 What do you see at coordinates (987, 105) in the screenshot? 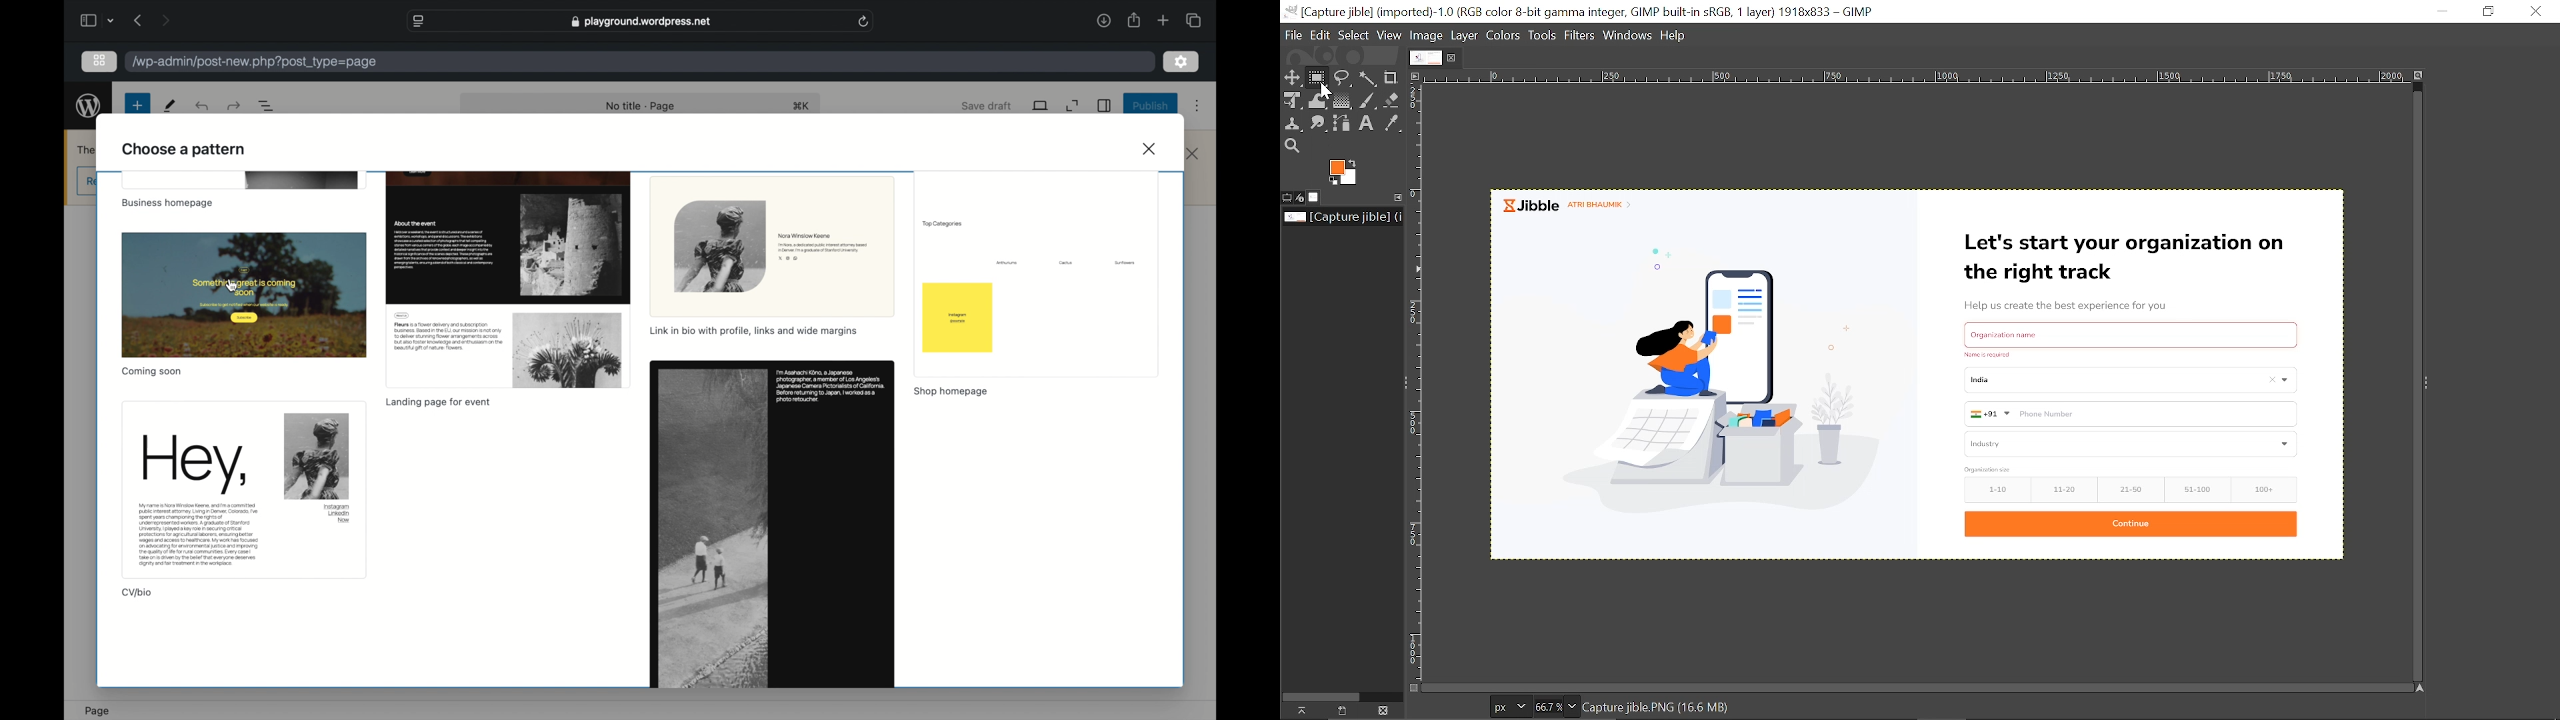
I see `save draft` at bounding box center [987, 105].